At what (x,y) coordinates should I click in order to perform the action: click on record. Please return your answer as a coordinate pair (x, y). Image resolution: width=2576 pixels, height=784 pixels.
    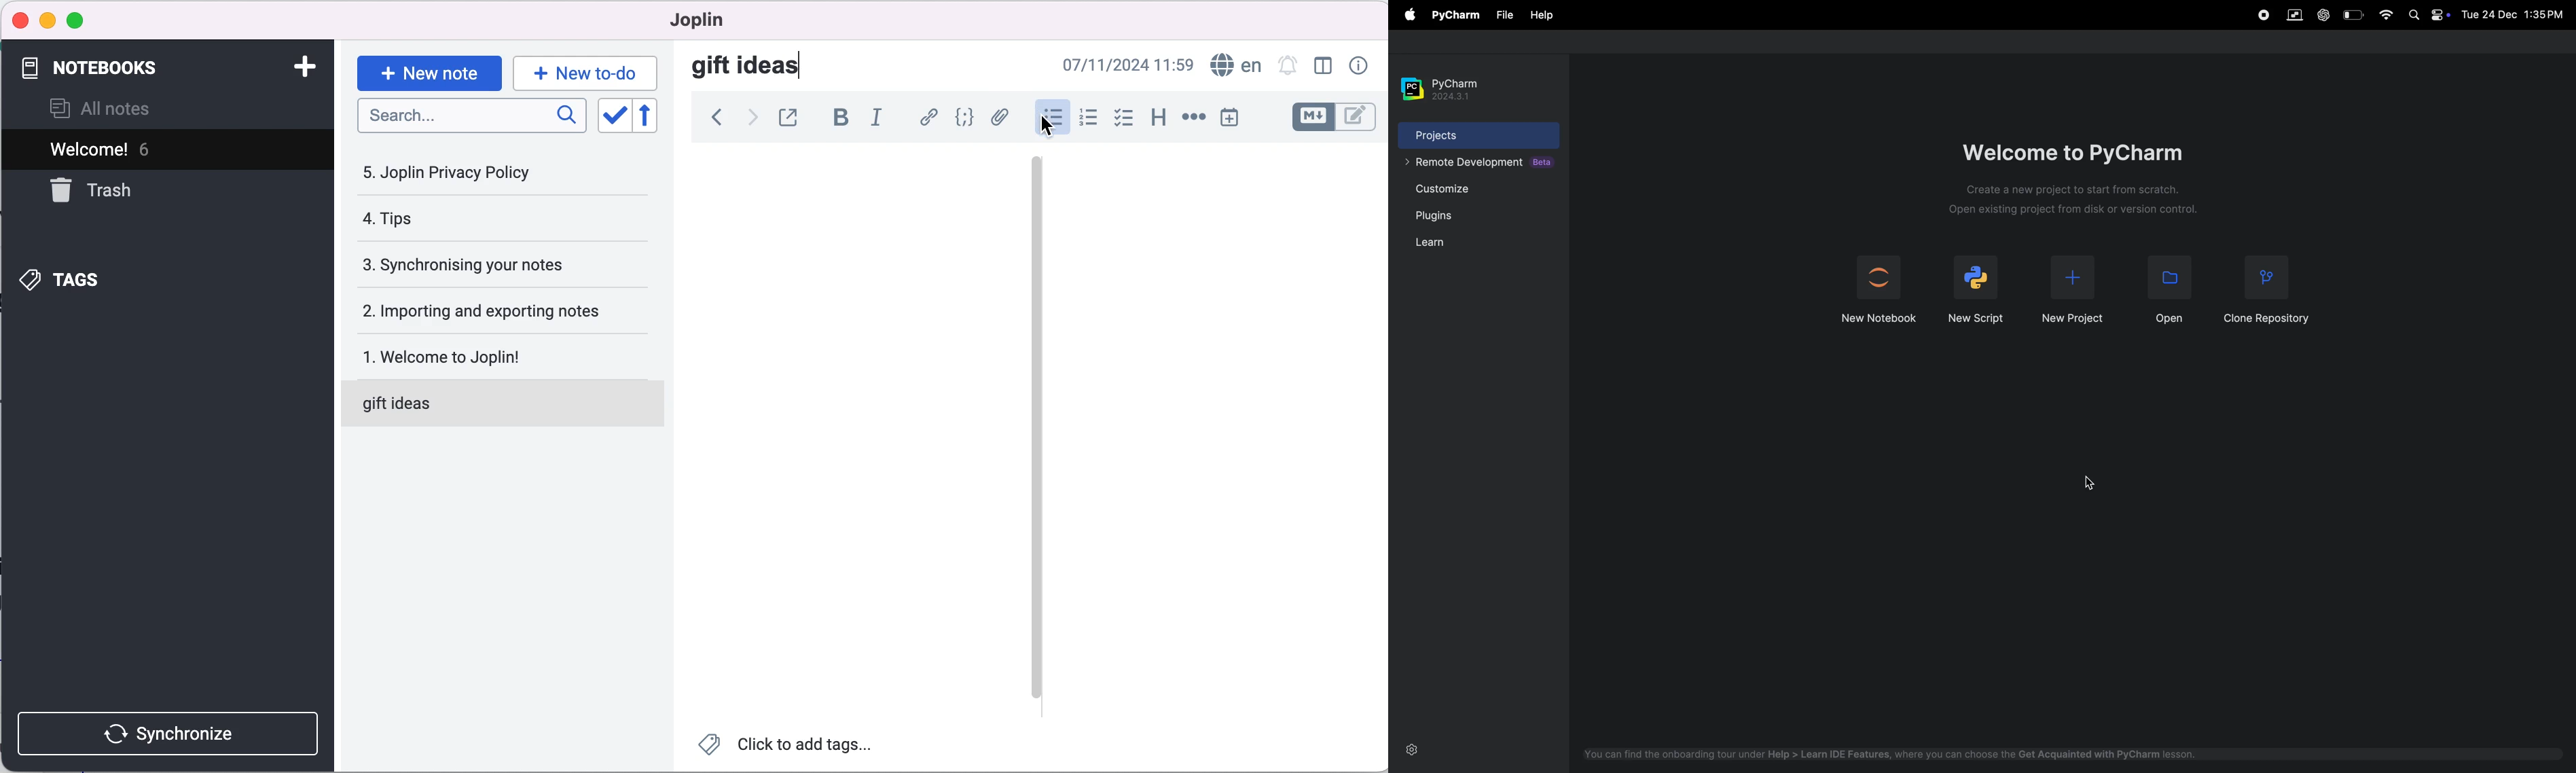
    Looking at the image, I should click on (2263, 15).